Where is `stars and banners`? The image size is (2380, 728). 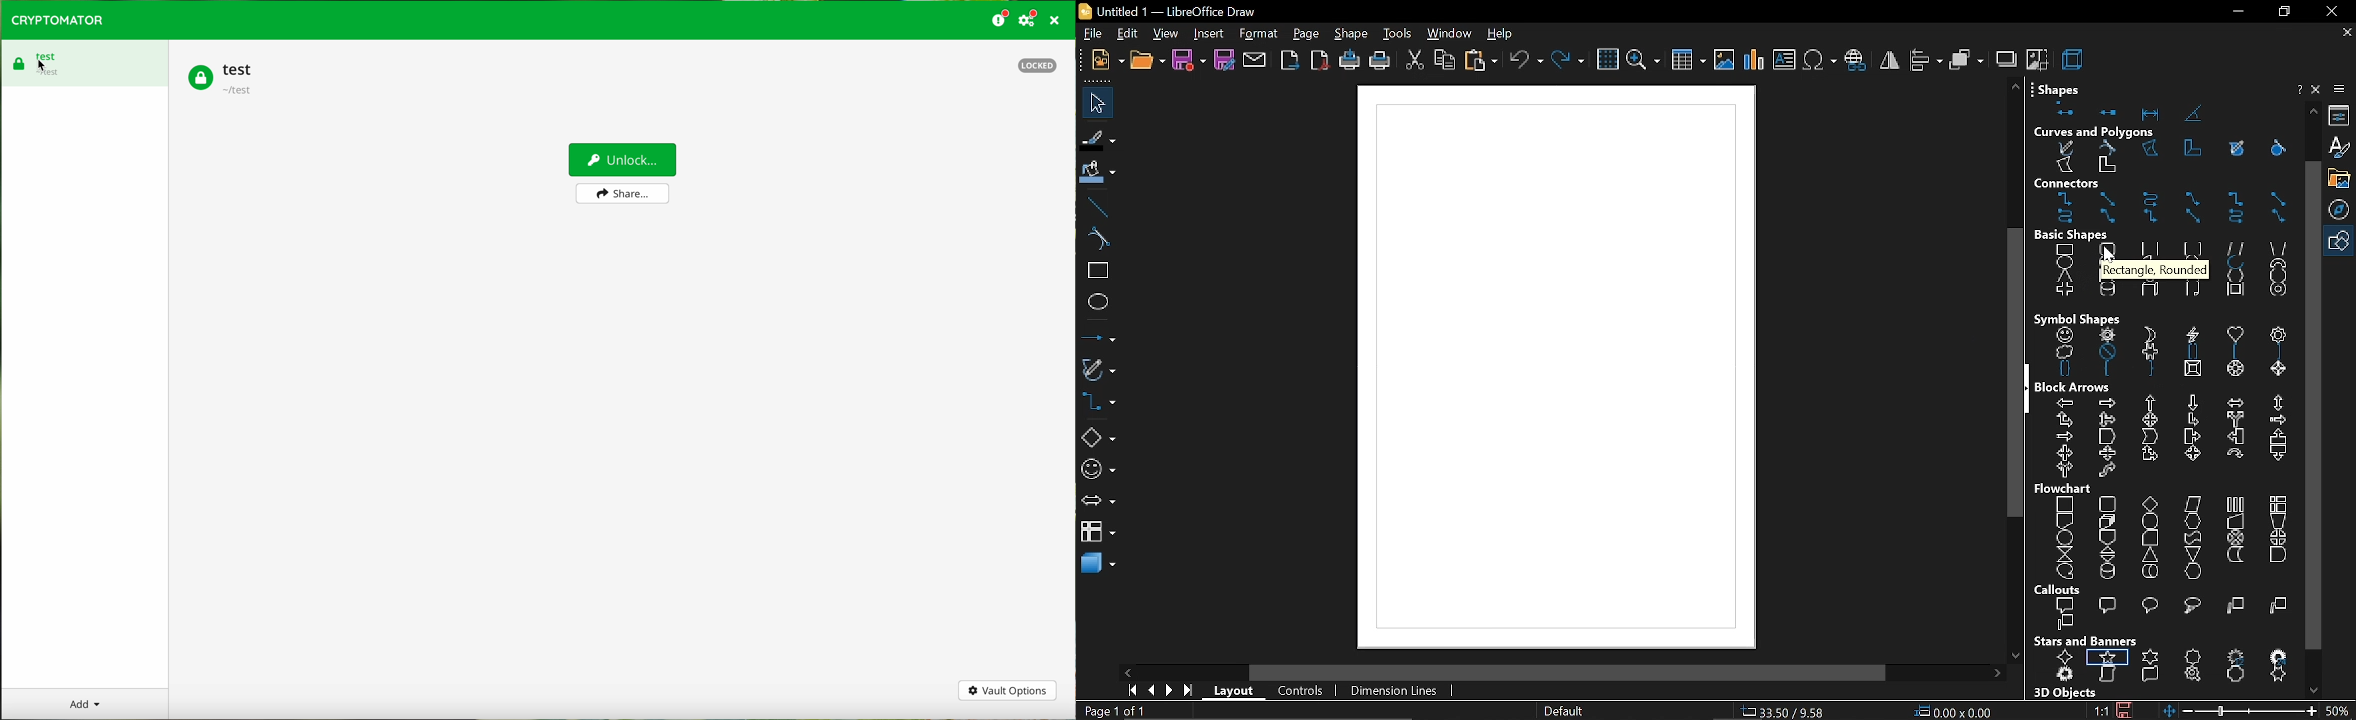 stars and banners is located at coordinates (2168, 668).